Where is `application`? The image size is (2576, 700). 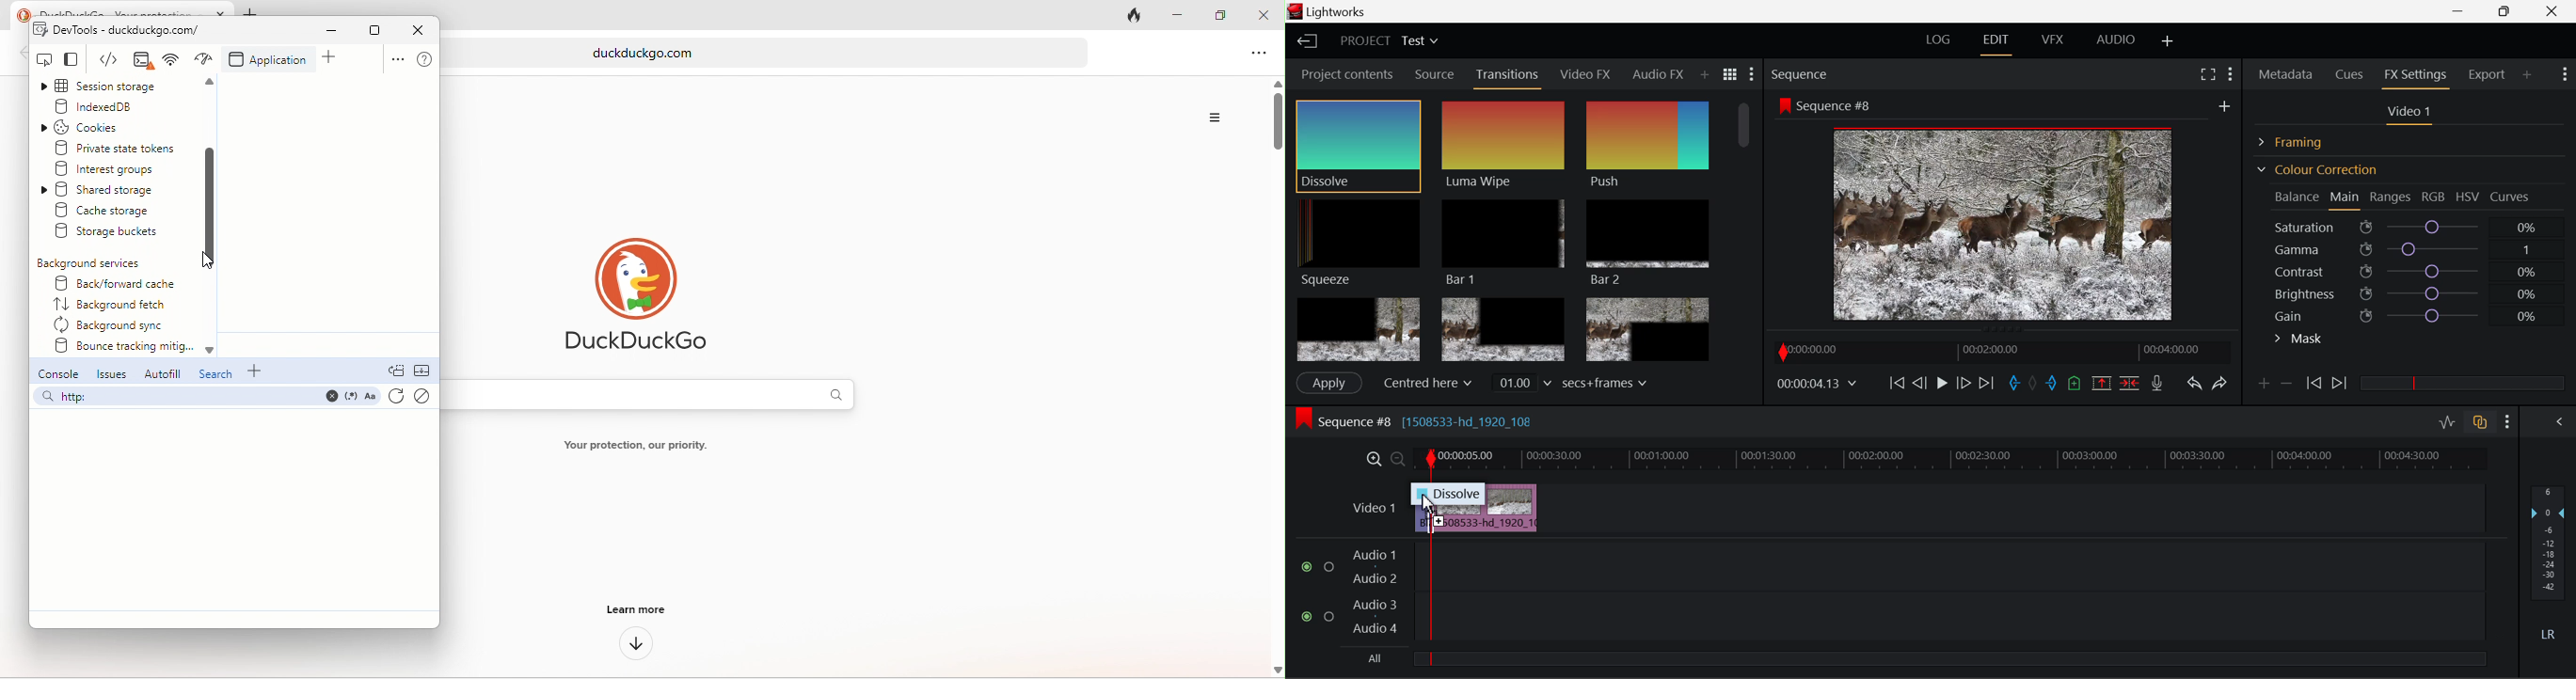
application is located at coordinates (269, 60).